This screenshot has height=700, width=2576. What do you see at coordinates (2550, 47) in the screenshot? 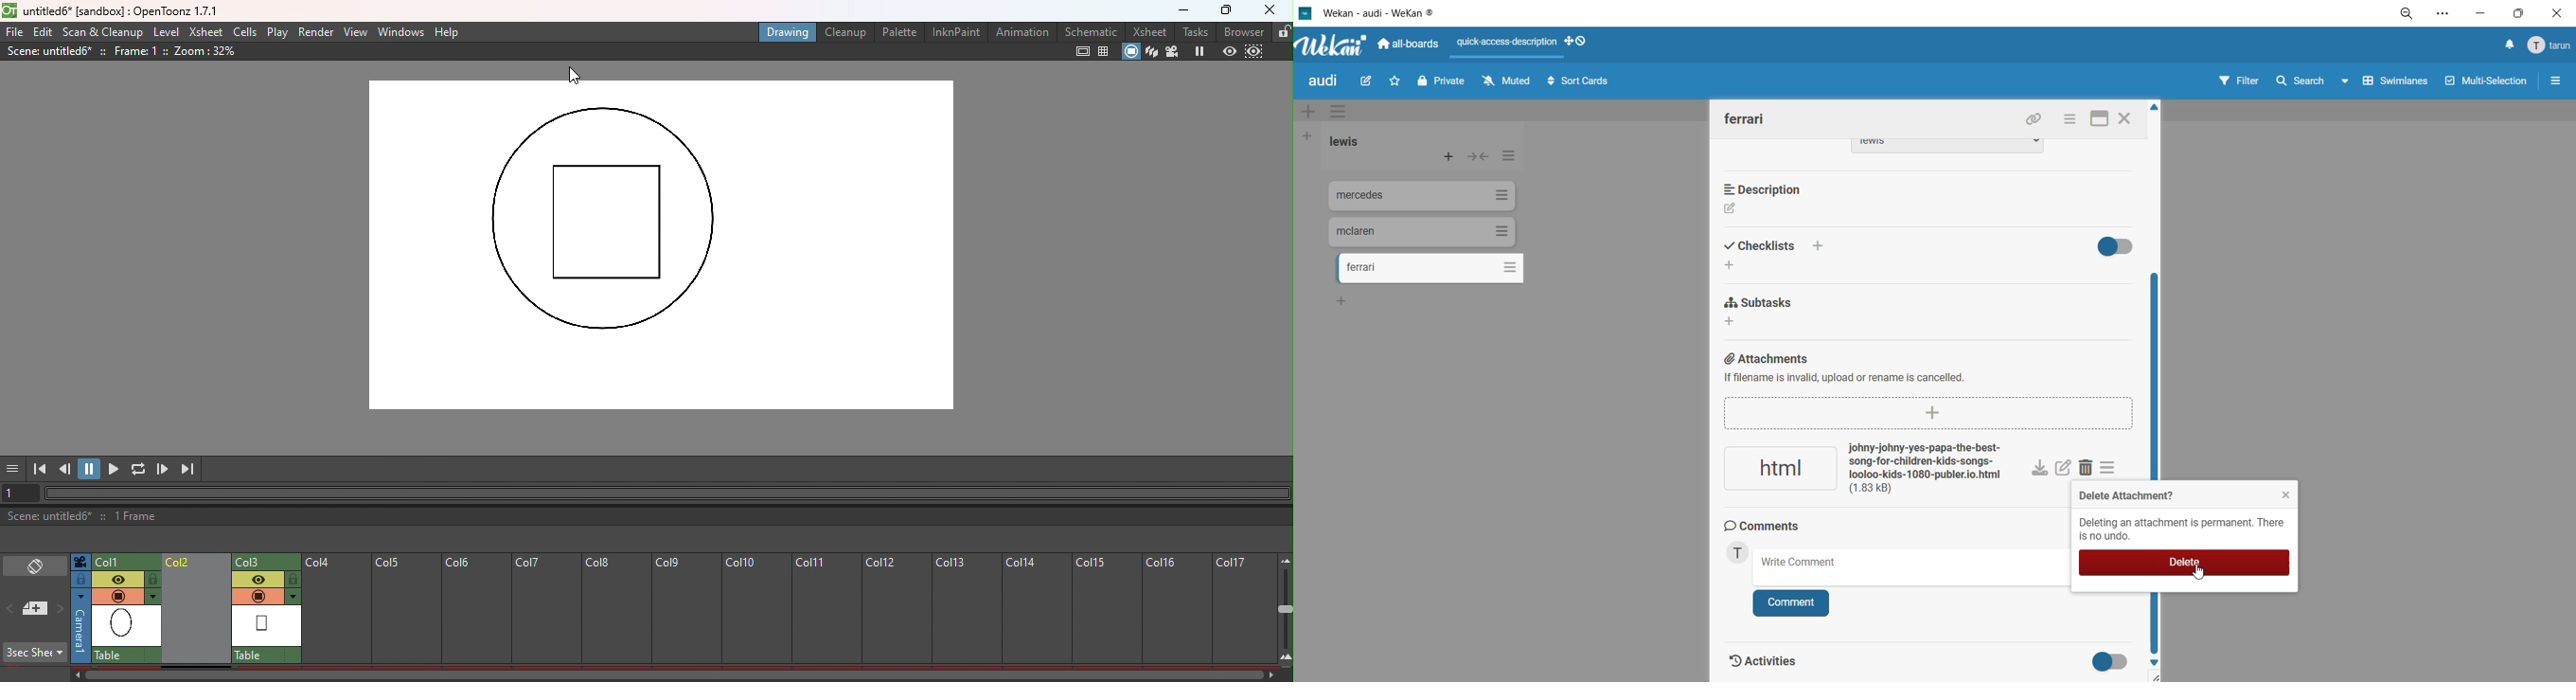
I see `menu` at bounding box center [2550, 47].